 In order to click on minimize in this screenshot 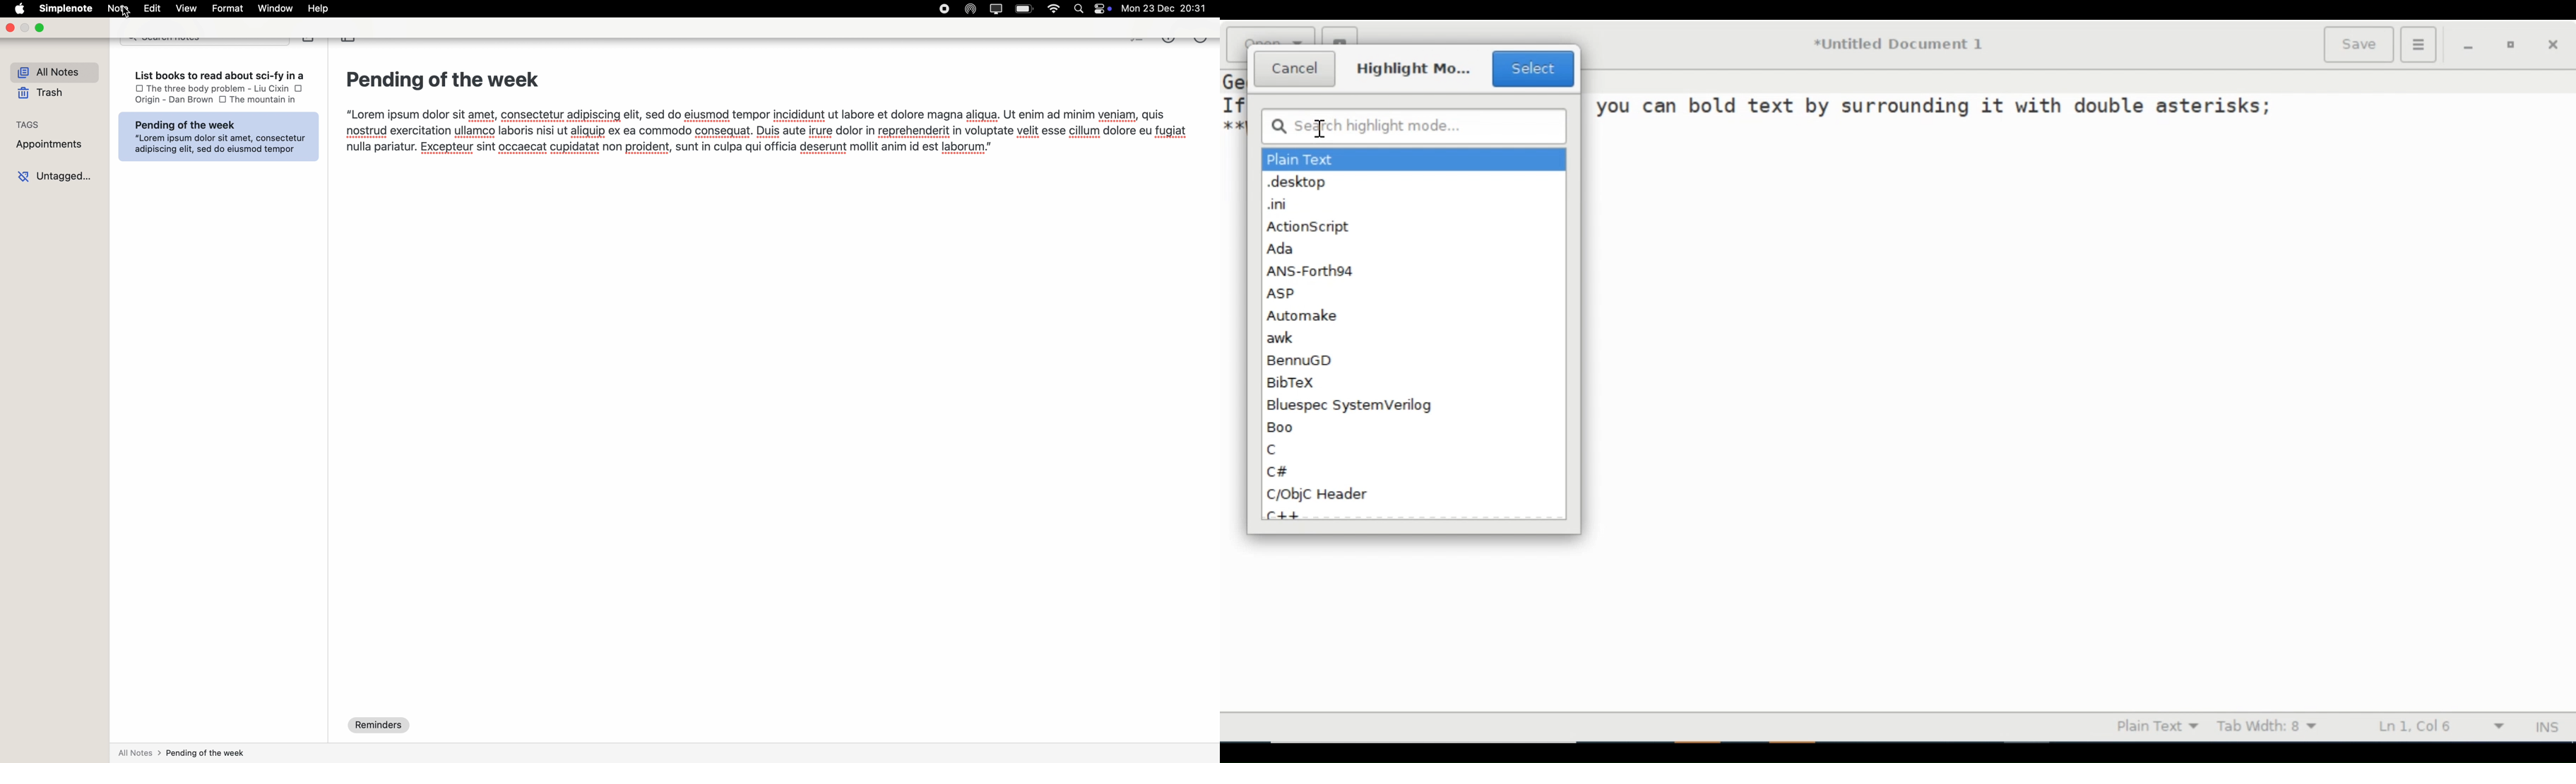, I will do `click(2472, 45)`.